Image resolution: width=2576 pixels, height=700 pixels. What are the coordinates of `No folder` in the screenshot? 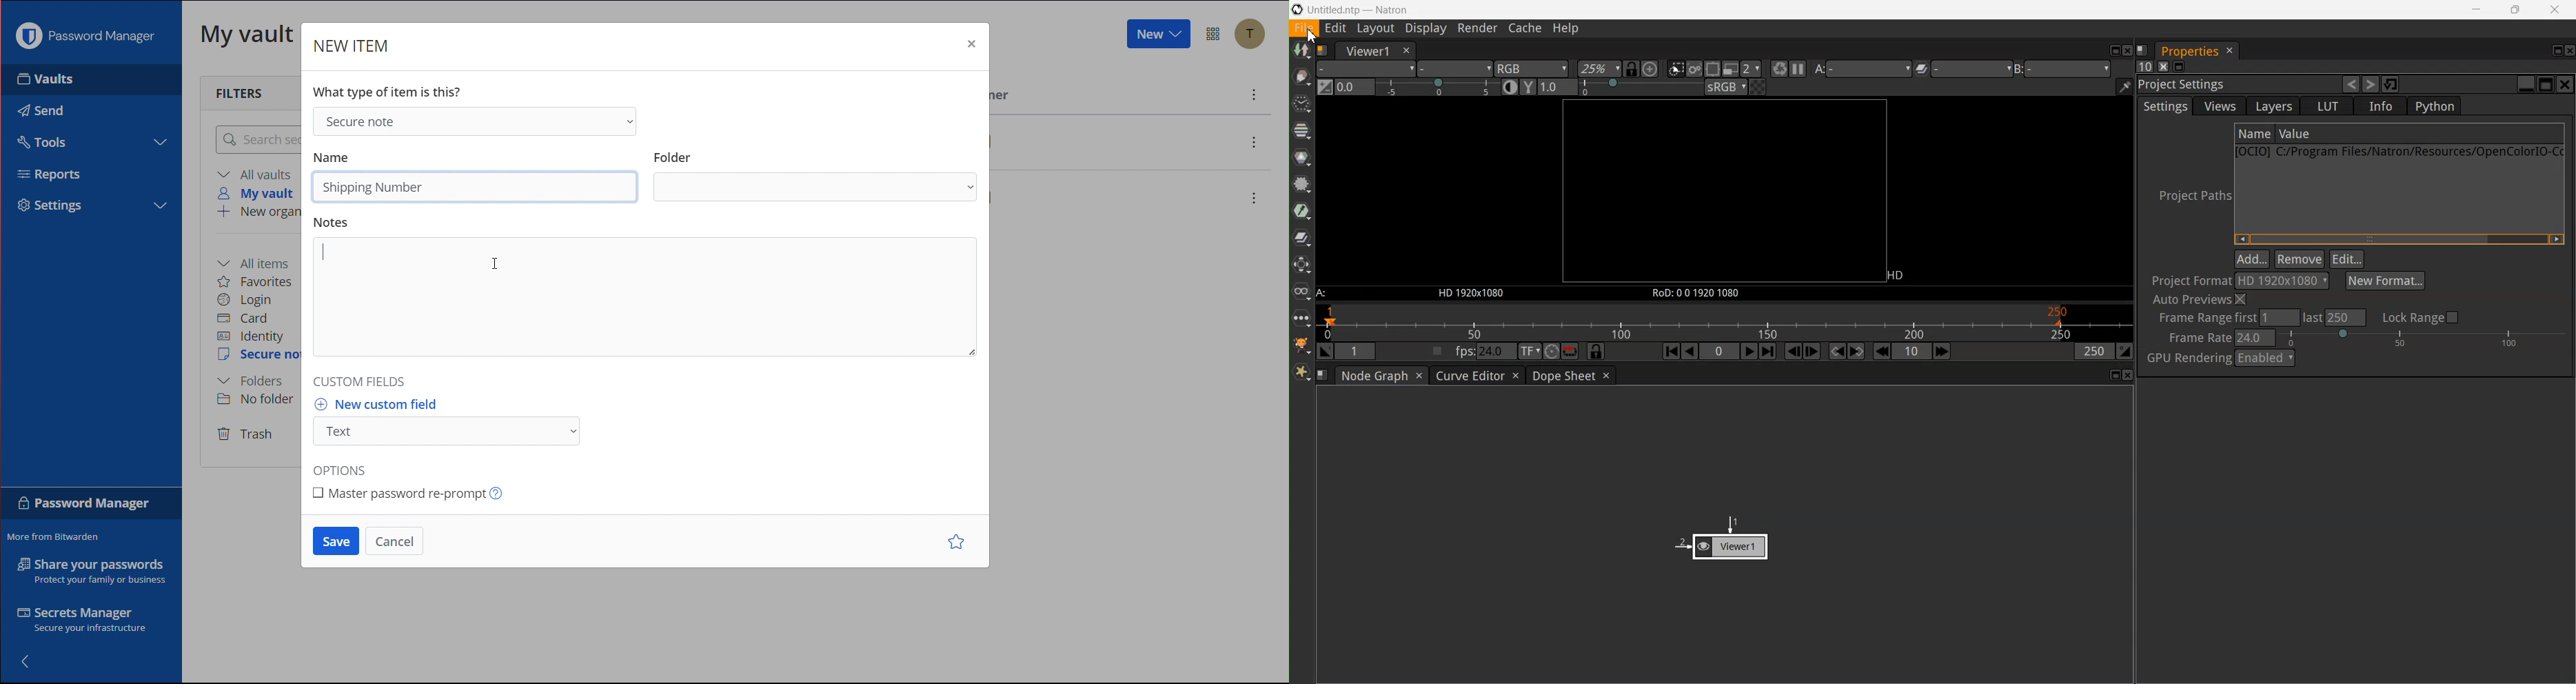 It's located at (255, 401).